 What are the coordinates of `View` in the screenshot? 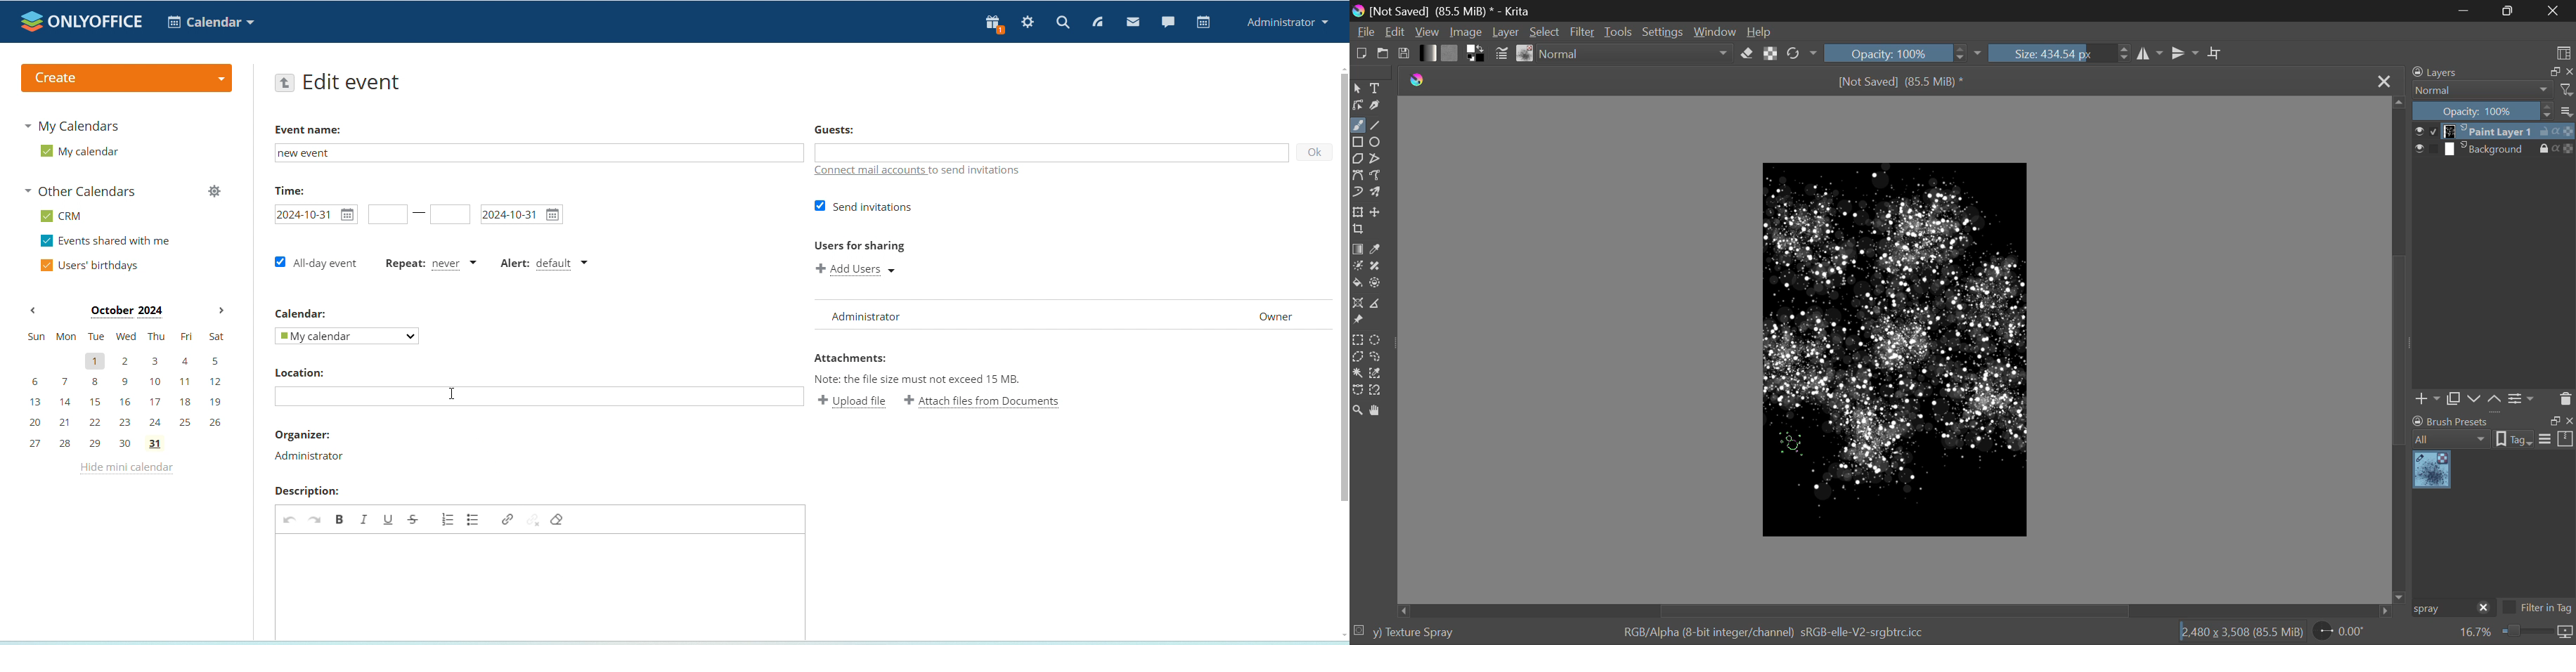 It's located at (1429, 32).